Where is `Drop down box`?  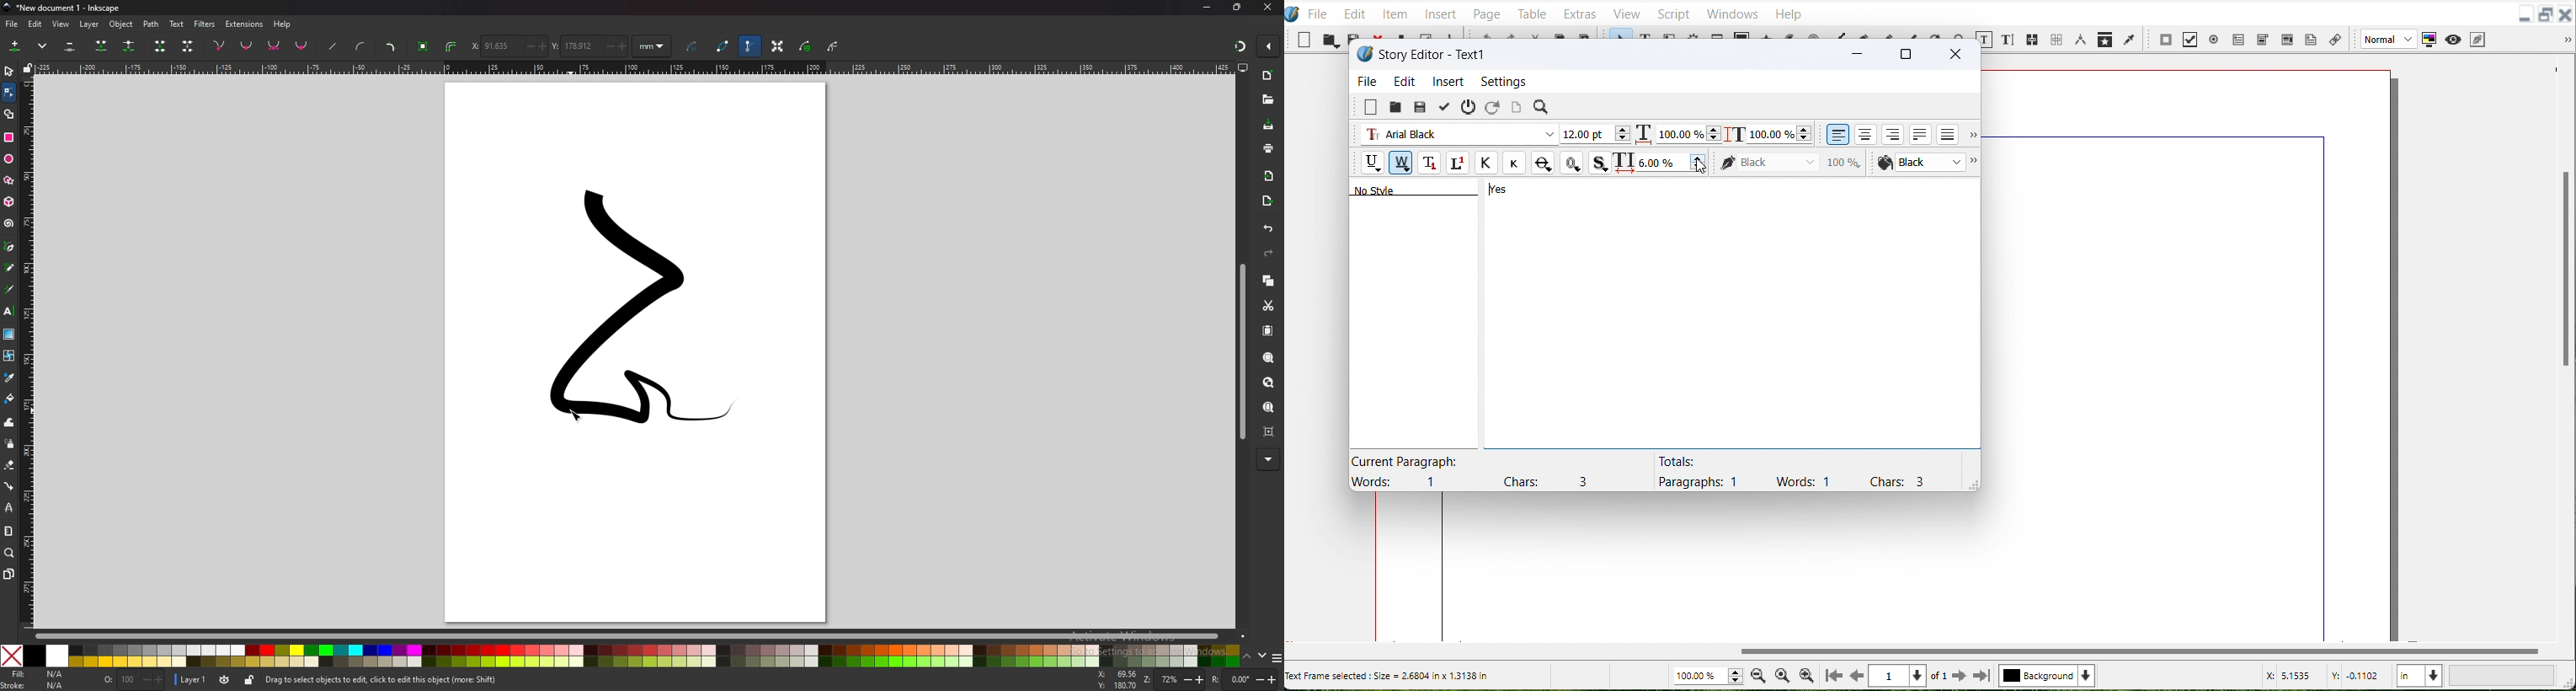 Drop down box is located at coordinates (2568, 40).